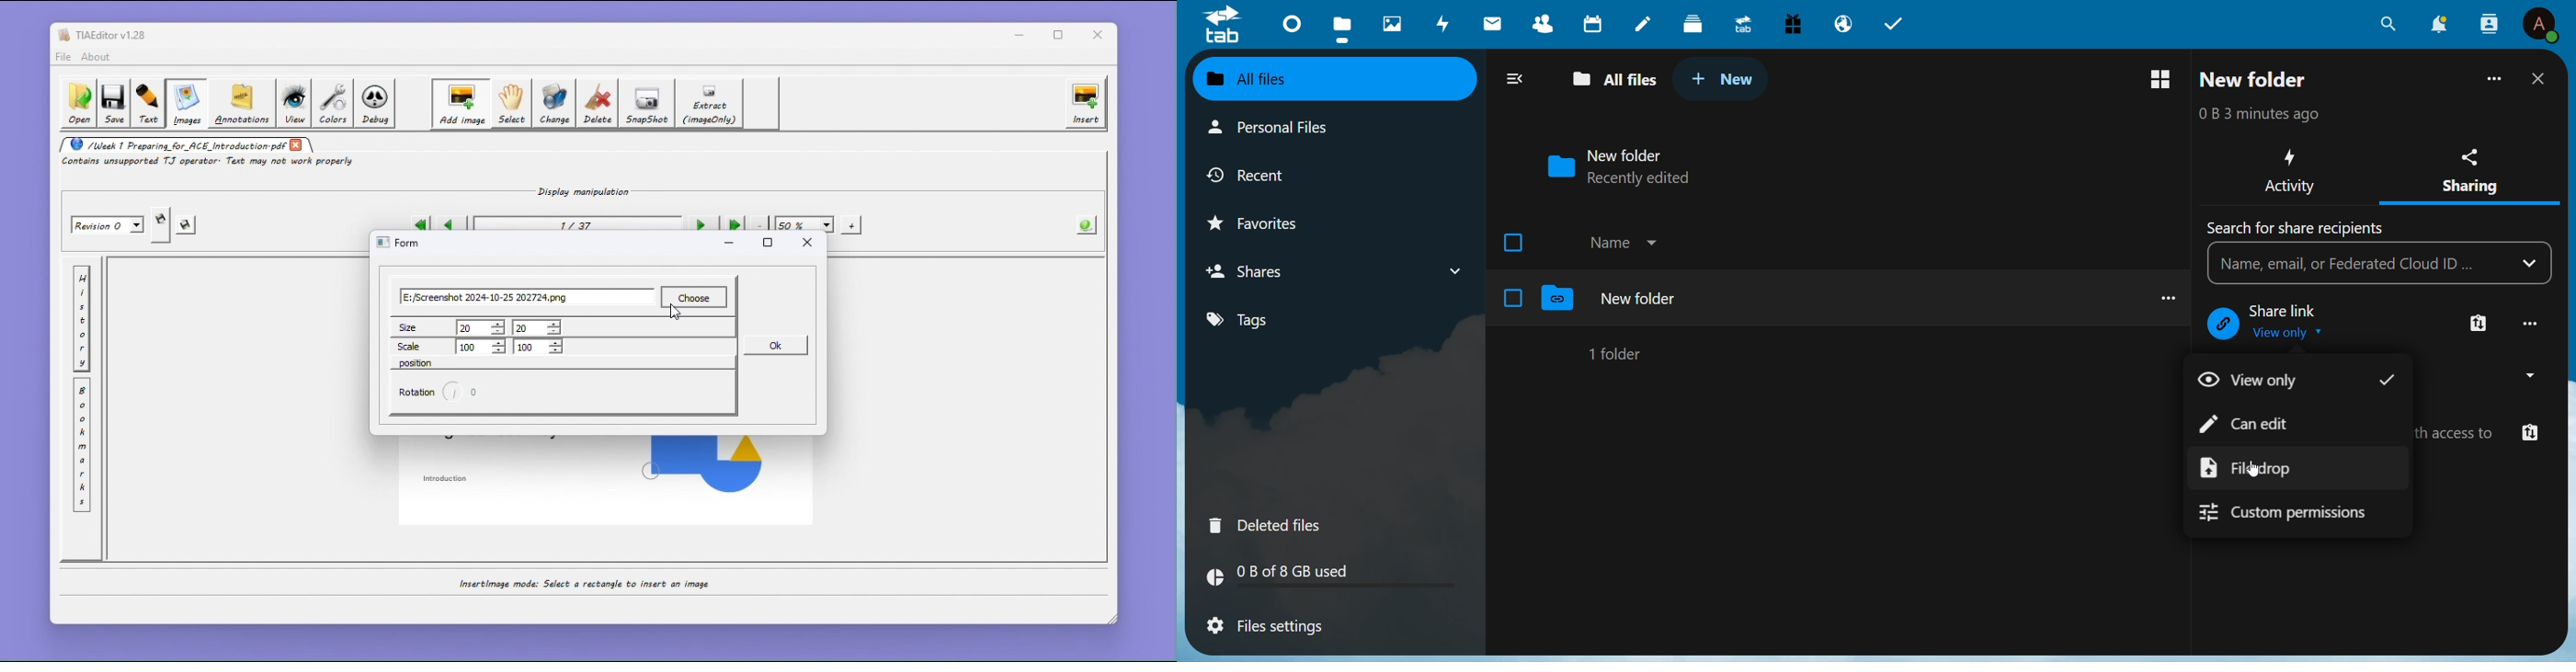  Describe the element at coordinates (1020, 34) in the screenshot. I see `minimize ` at that location.